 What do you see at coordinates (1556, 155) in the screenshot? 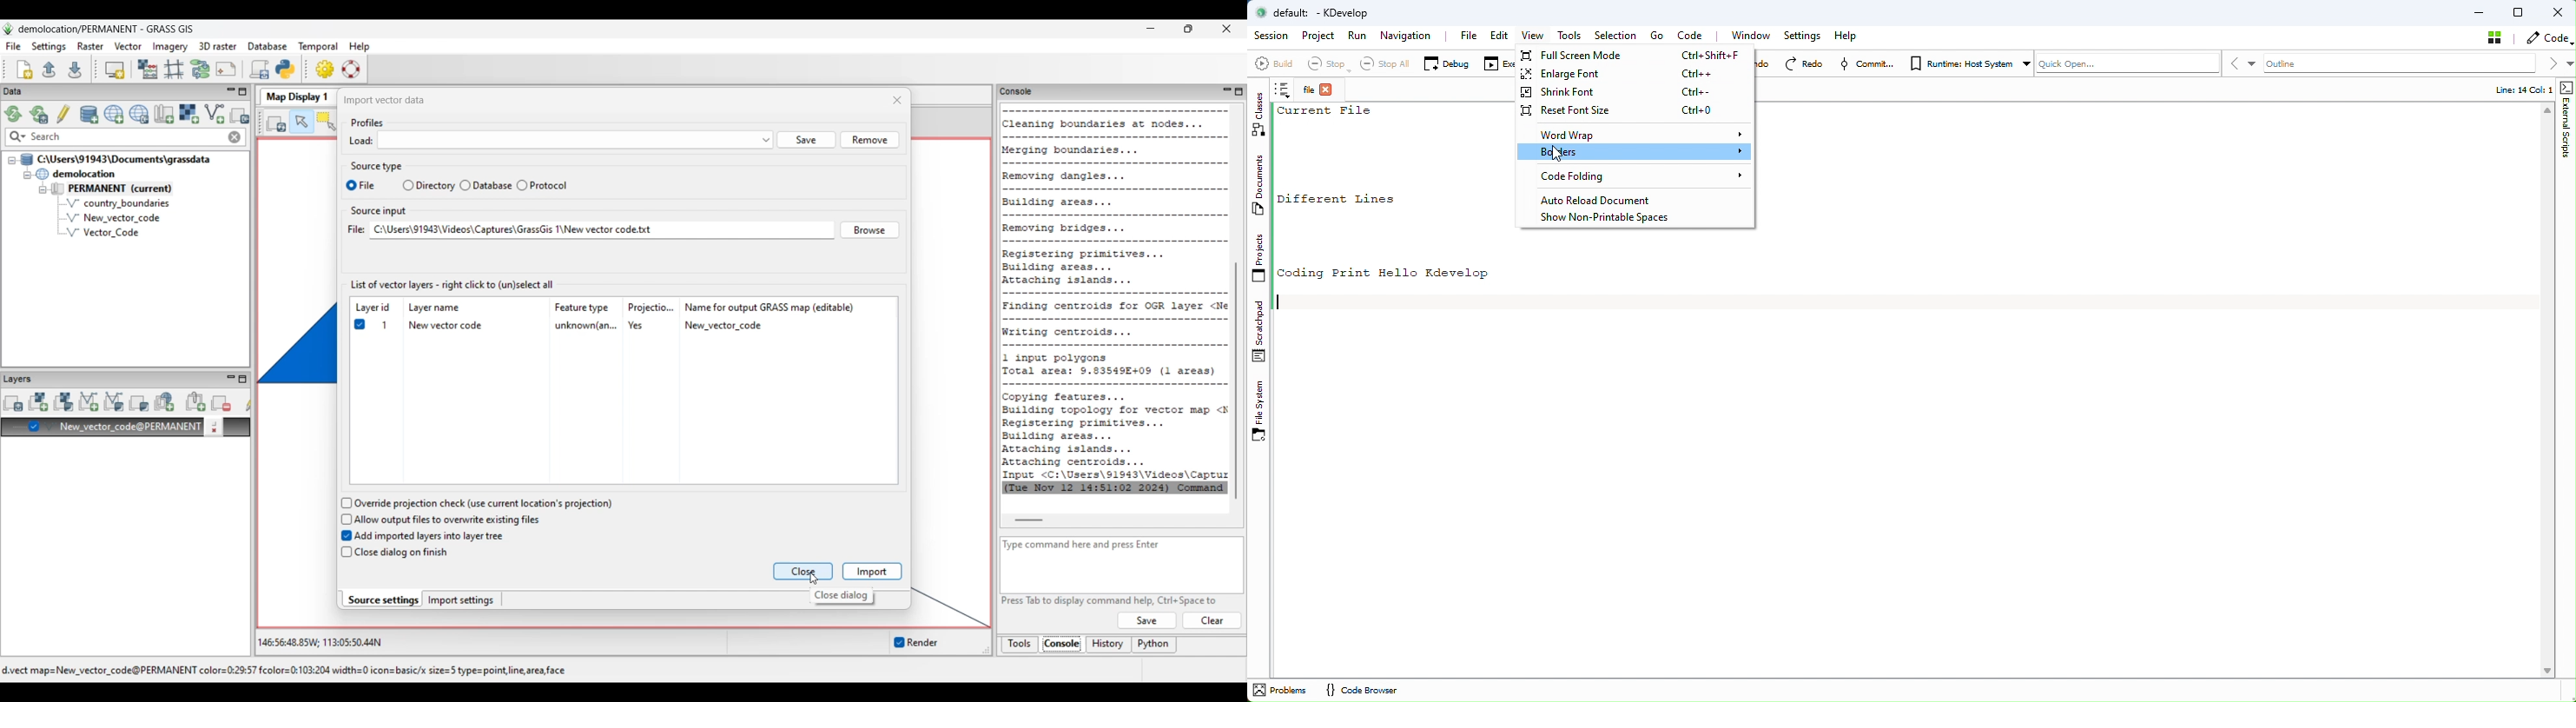
I see `Cursor` at bounding box center [1556, 155].